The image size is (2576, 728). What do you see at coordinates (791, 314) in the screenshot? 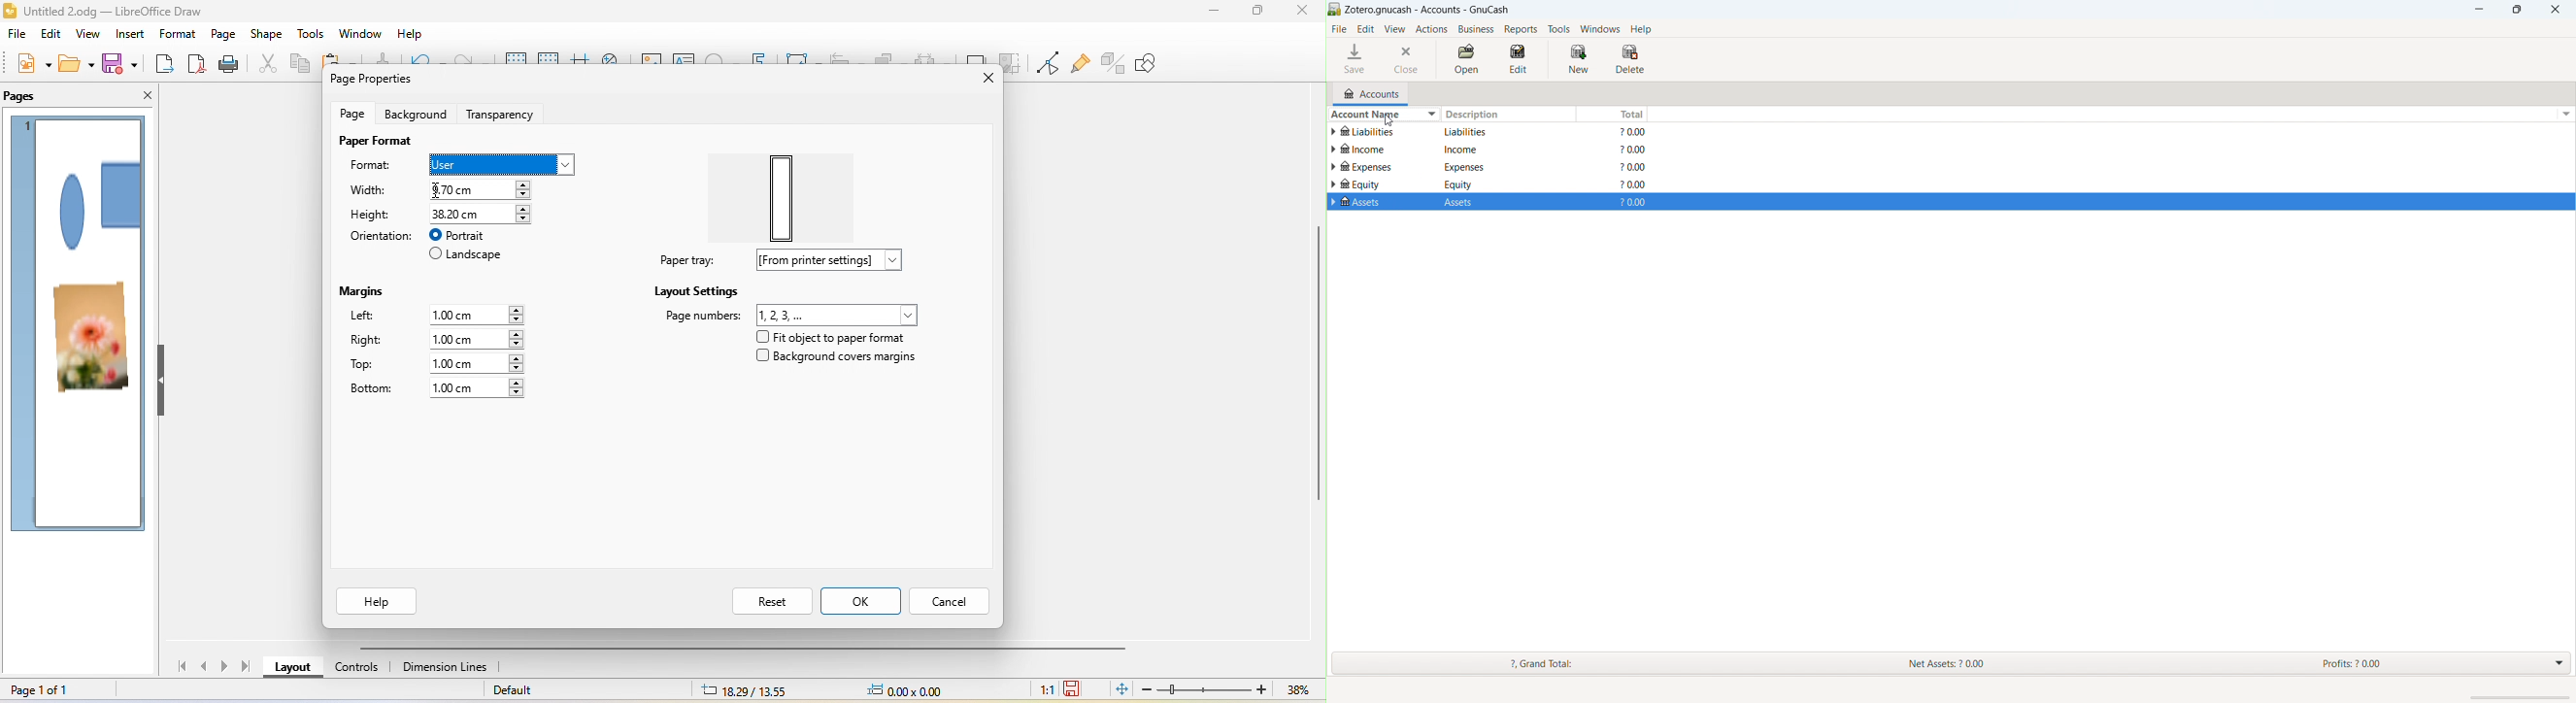
I see `page number` at bounding box center [791, 314].